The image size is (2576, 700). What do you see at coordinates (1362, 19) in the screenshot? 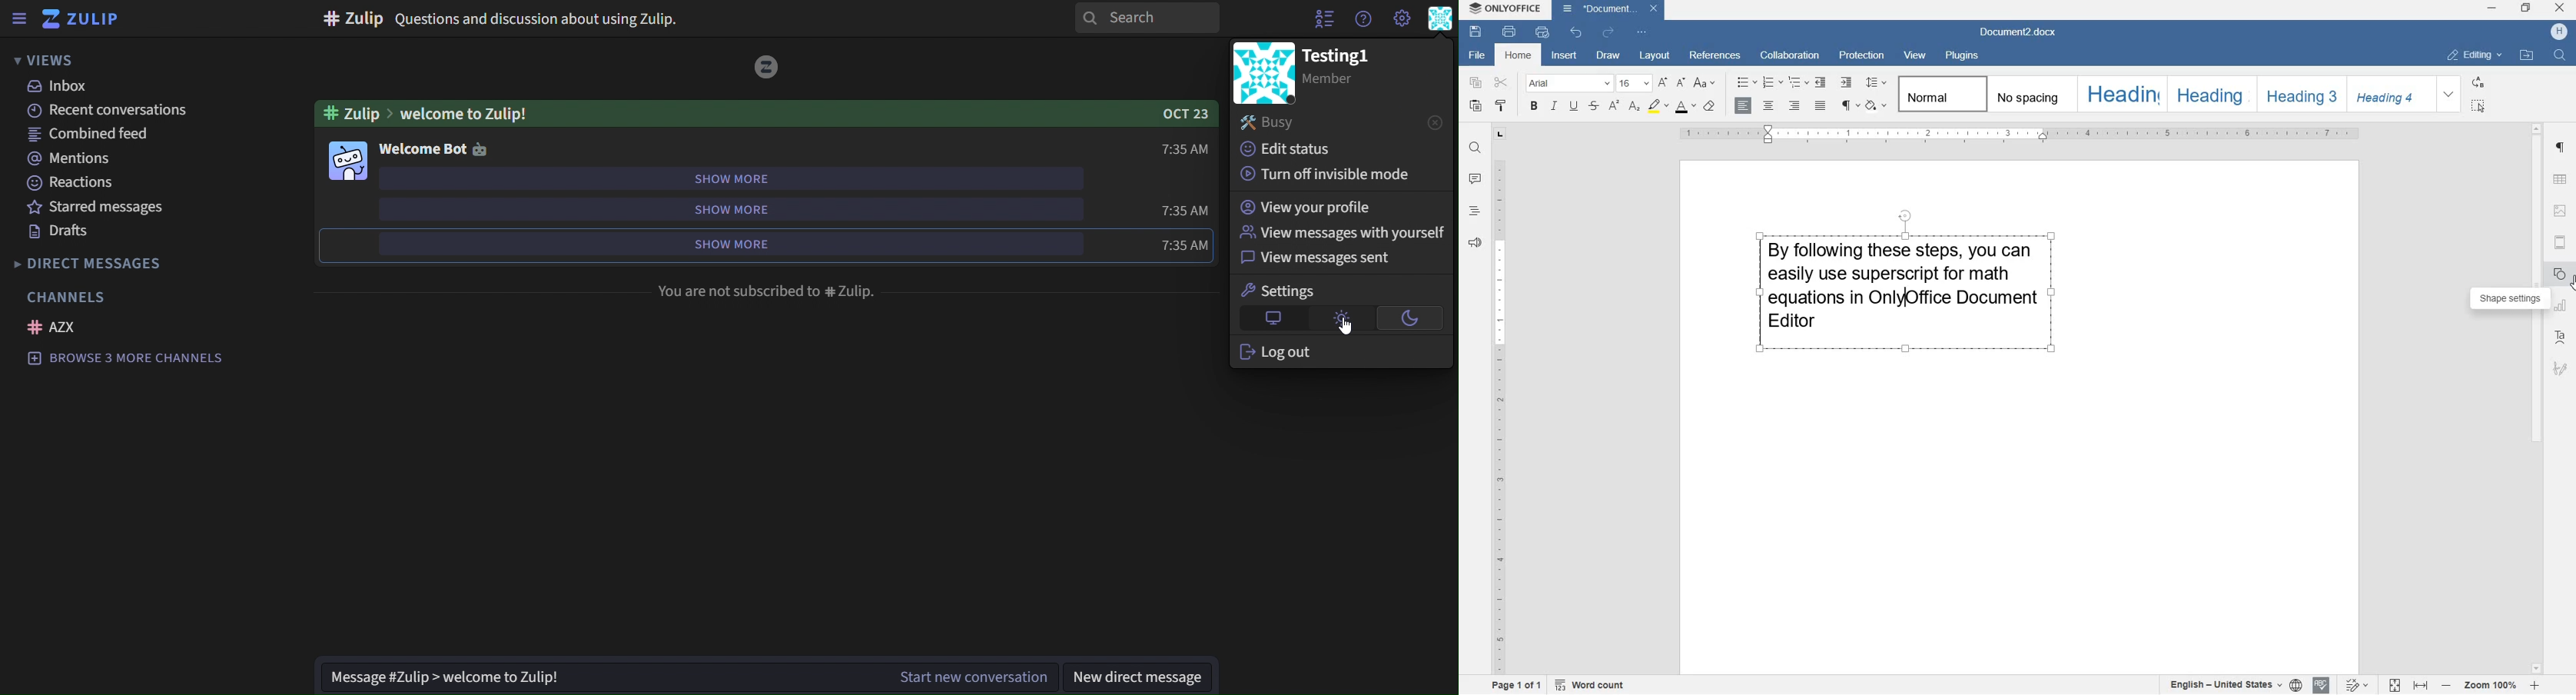
I see `get help` at bounding box center [1362, 19].